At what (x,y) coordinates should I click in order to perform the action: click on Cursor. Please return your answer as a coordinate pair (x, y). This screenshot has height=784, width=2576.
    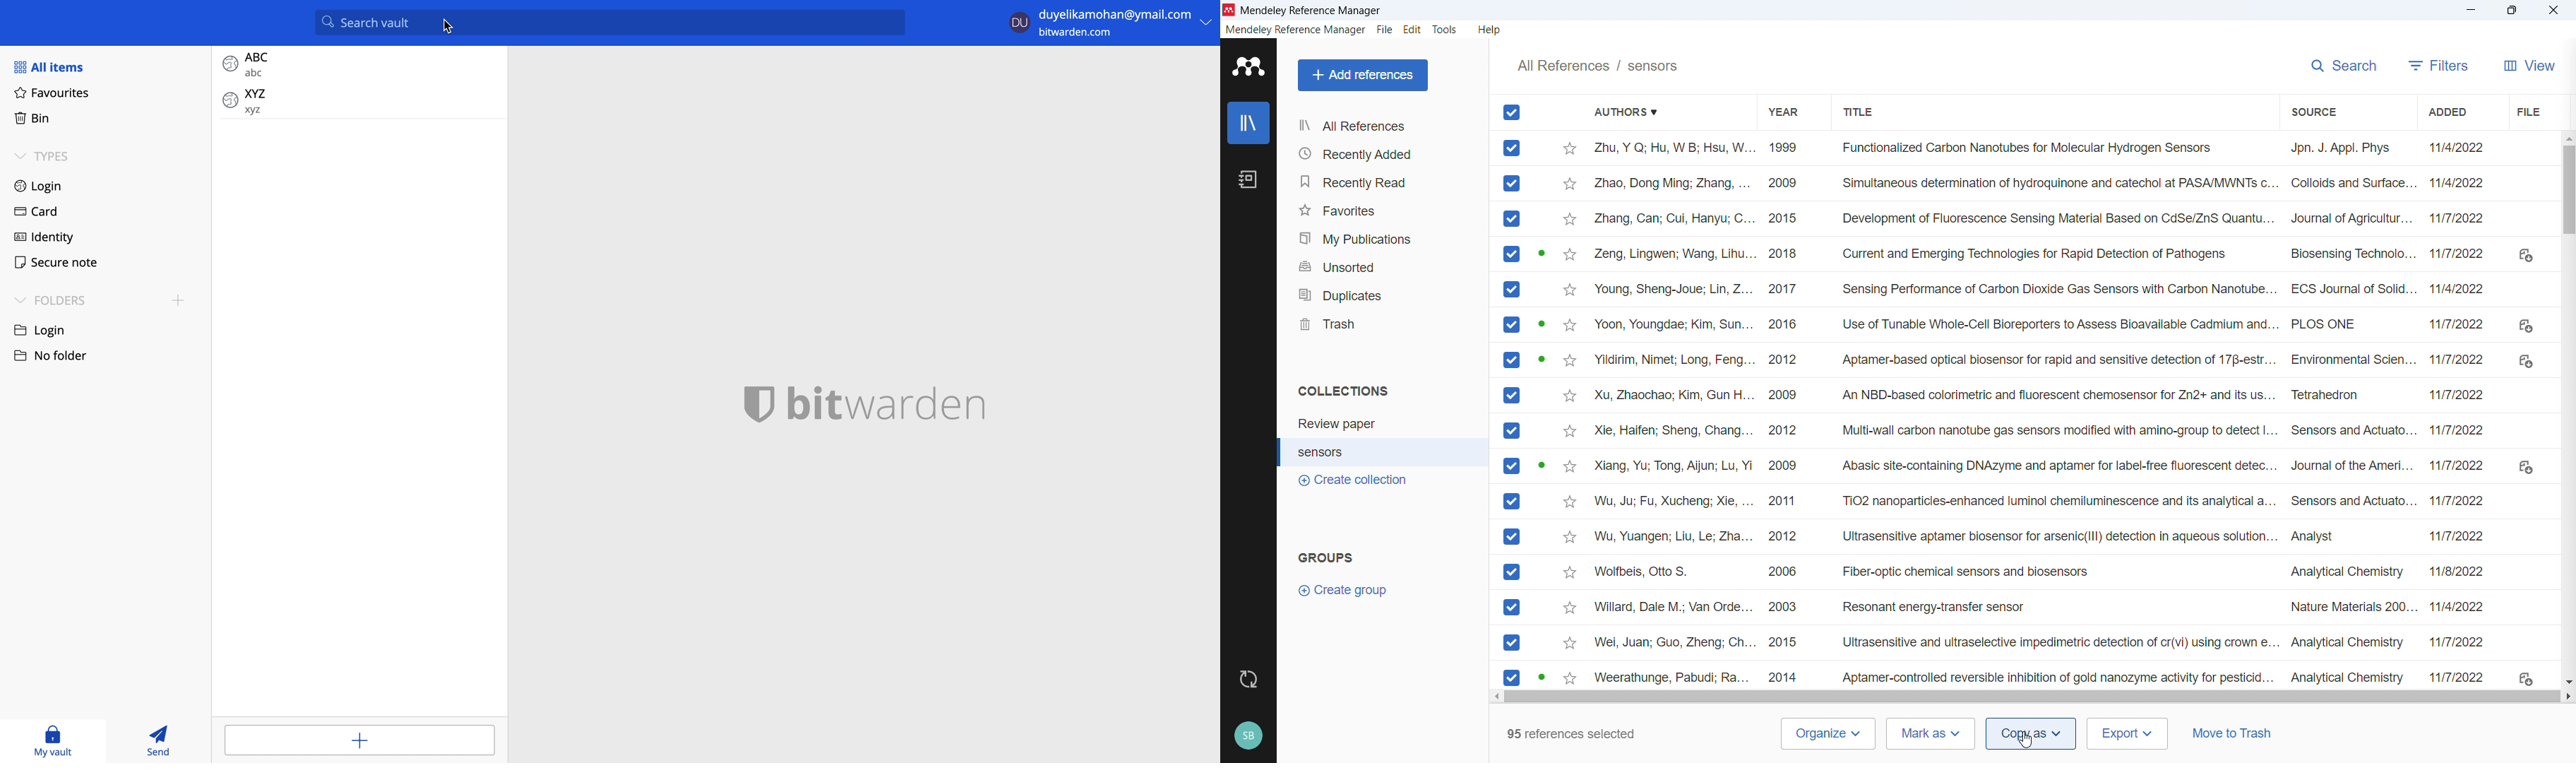
    Looking at the image, I should click on (2025, 740).